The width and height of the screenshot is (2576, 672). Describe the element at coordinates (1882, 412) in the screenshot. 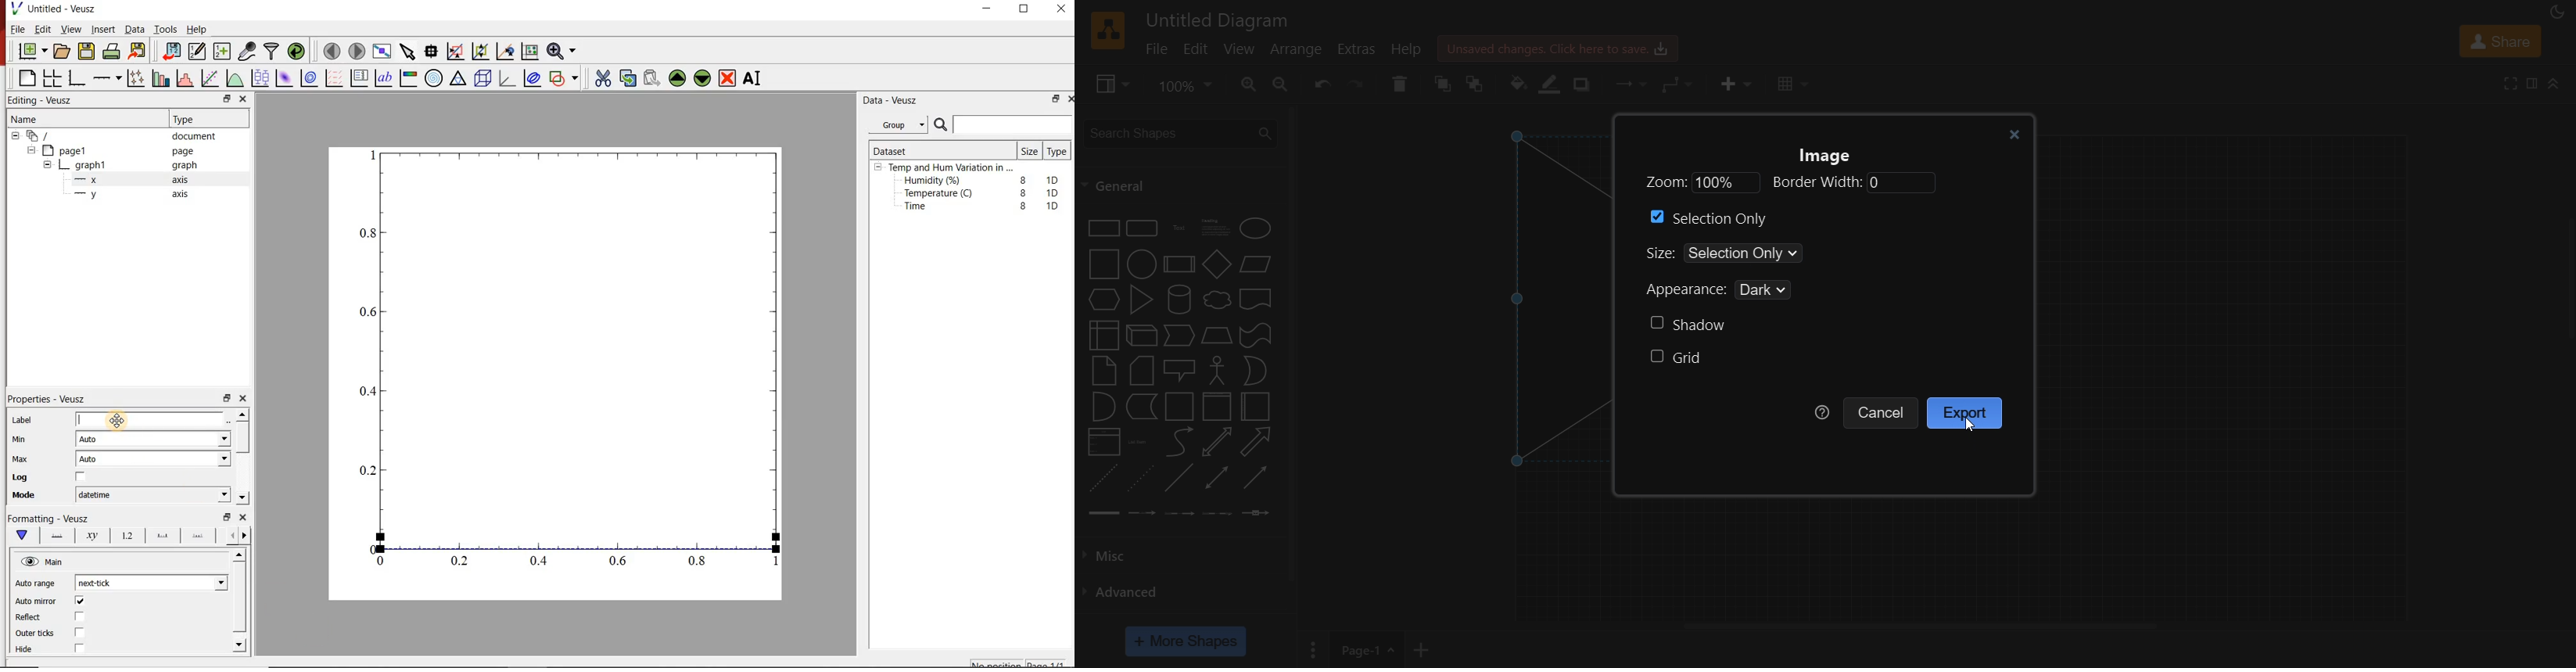

I see `cancle` at that location.